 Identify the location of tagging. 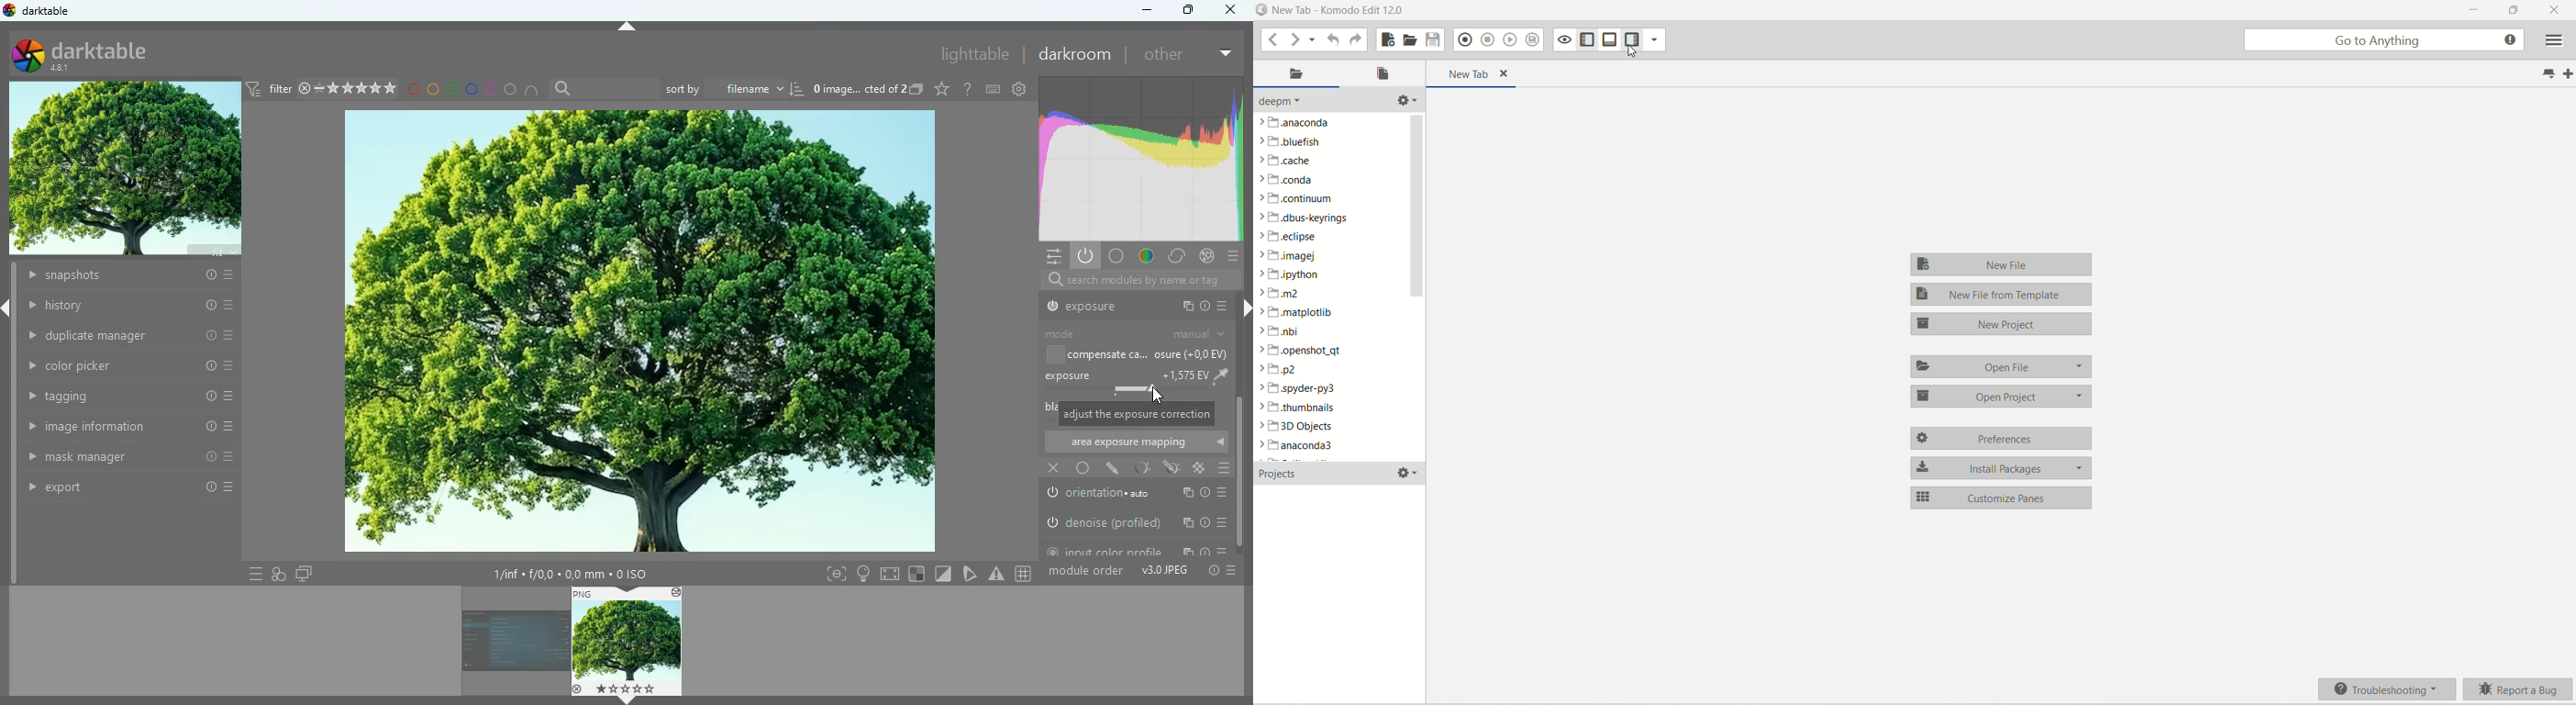
(120, 397).